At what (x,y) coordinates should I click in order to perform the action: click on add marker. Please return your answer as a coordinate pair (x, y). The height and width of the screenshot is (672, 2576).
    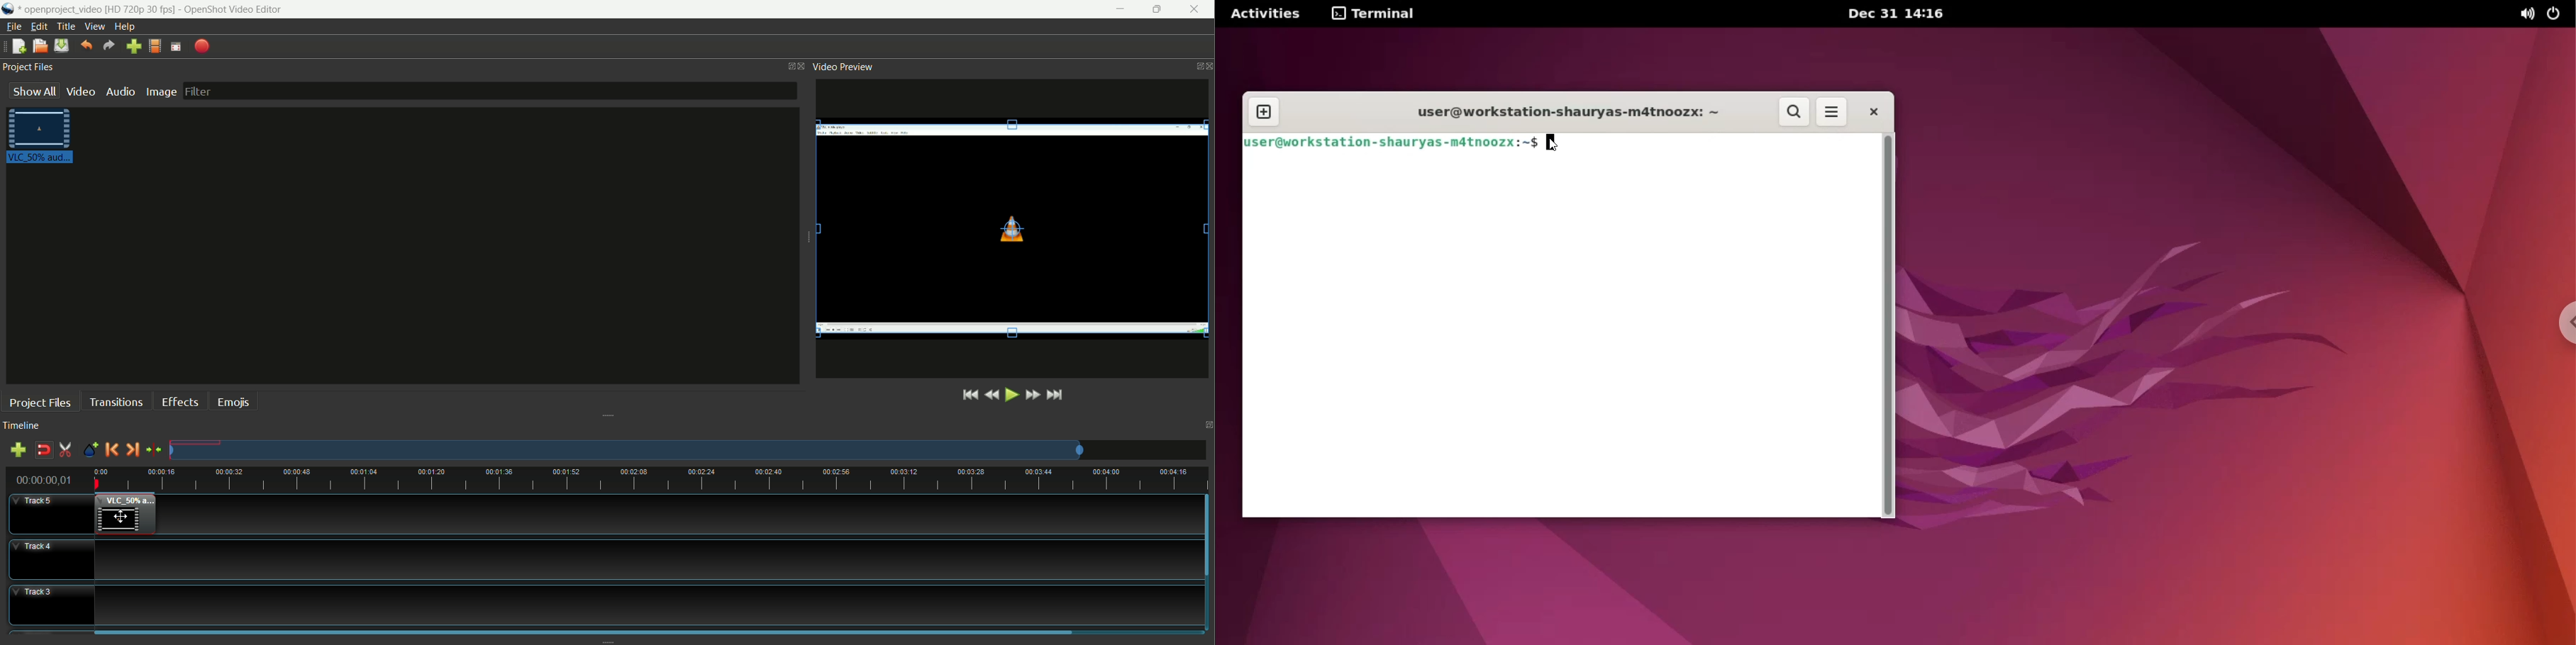
    Looking at the image, I should click on (92, 448).